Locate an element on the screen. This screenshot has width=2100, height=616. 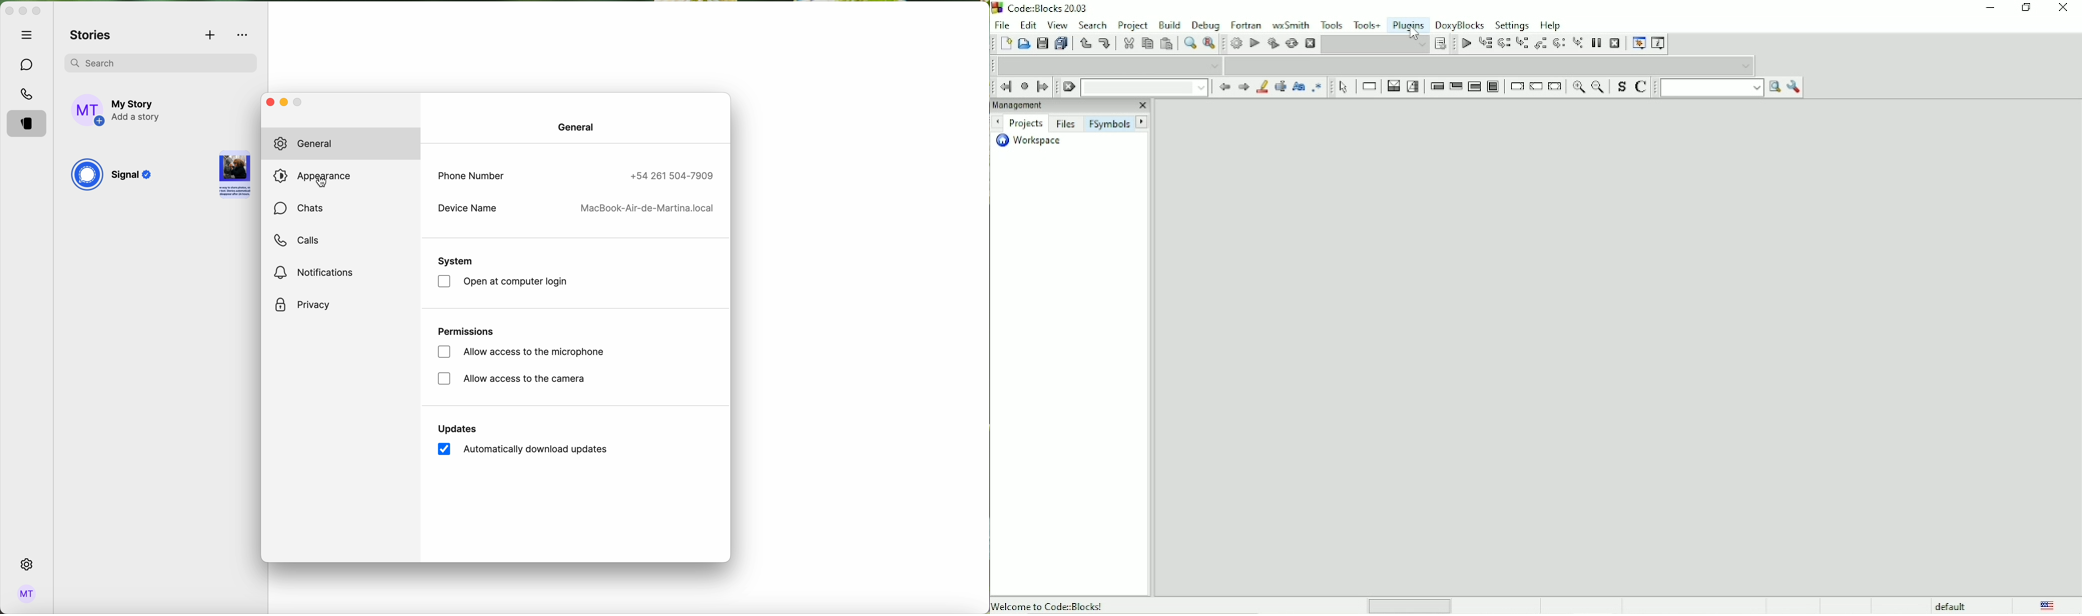
story is located at coordinates (235, 176).